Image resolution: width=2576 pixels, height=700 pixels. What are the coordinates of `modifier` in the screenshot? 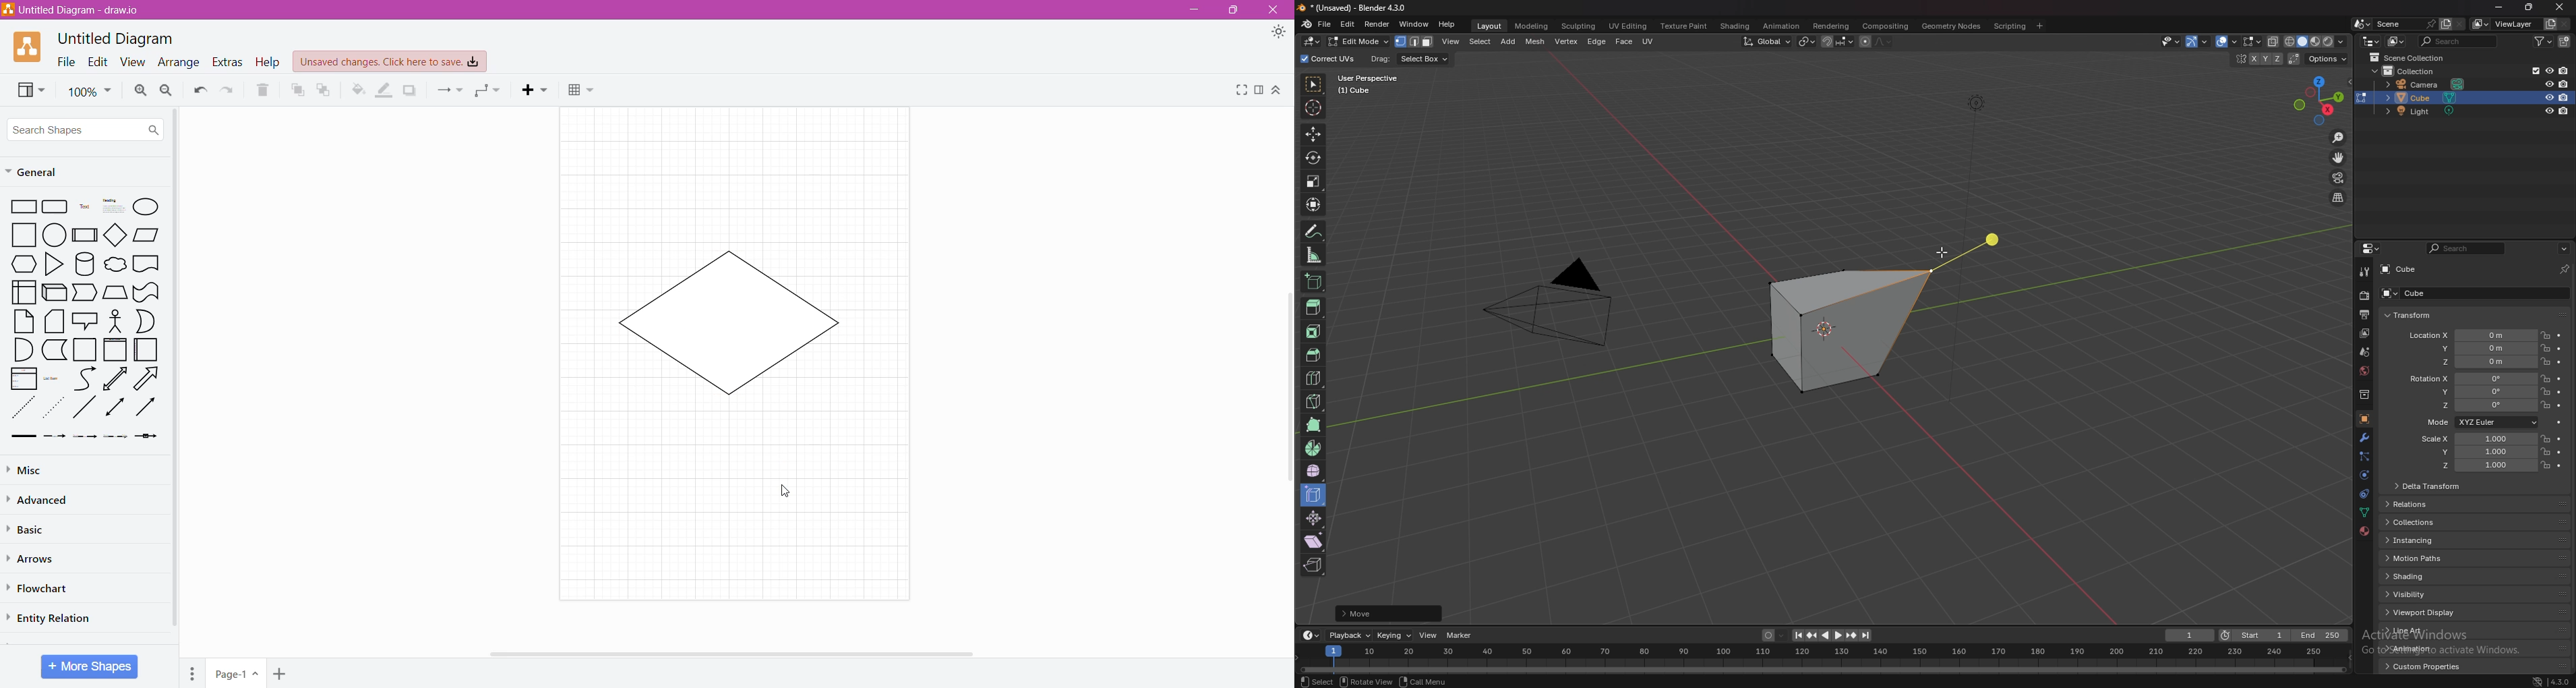 It's located at (2366, 437).